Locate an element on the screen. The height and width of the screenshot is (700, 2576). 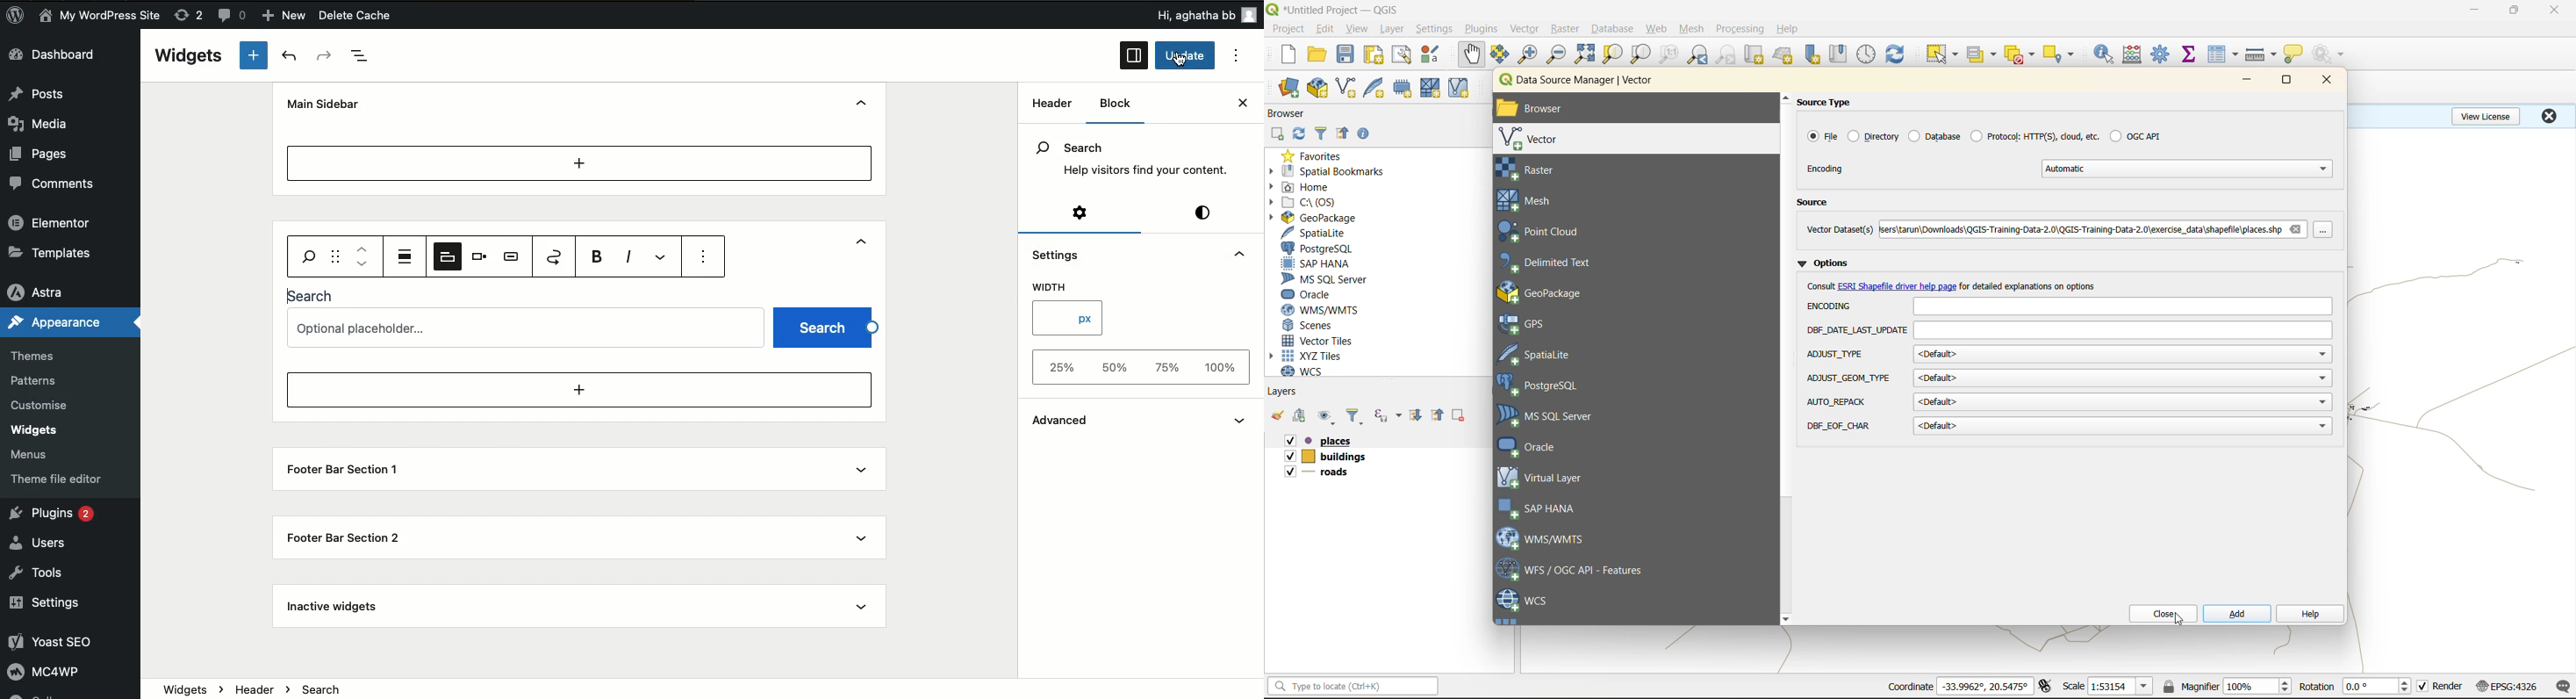
Show is located at coordinates (865, 246).